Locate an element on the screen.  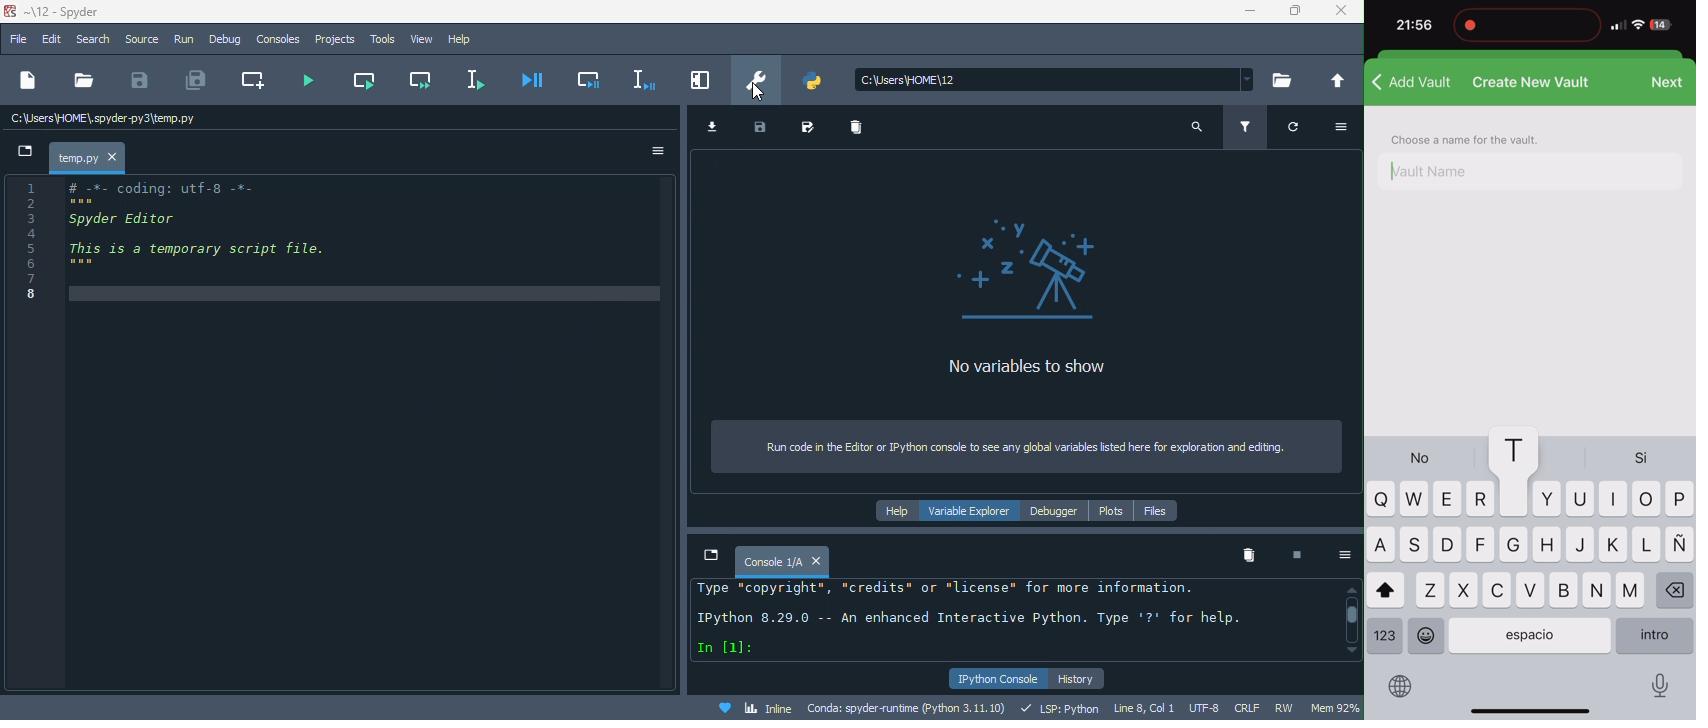
maximize current pane is located at coordinates (704, 80).